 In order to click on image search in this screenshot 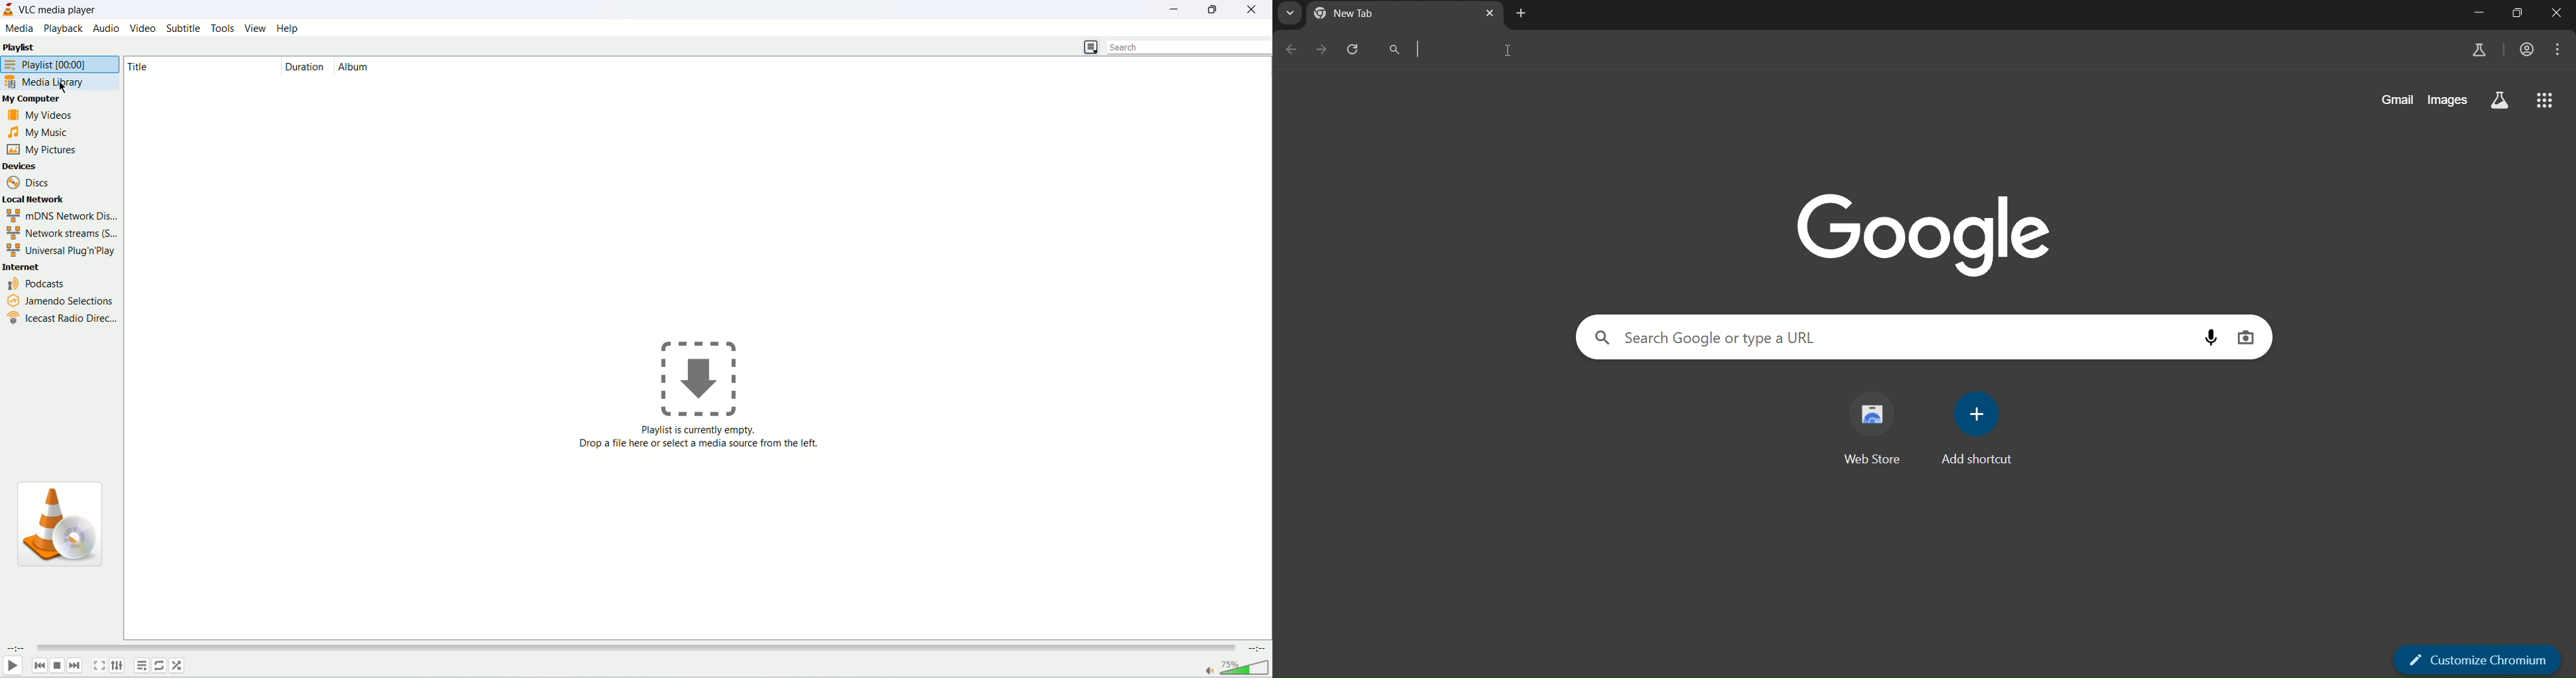, I will do `click(2246, 338)`.